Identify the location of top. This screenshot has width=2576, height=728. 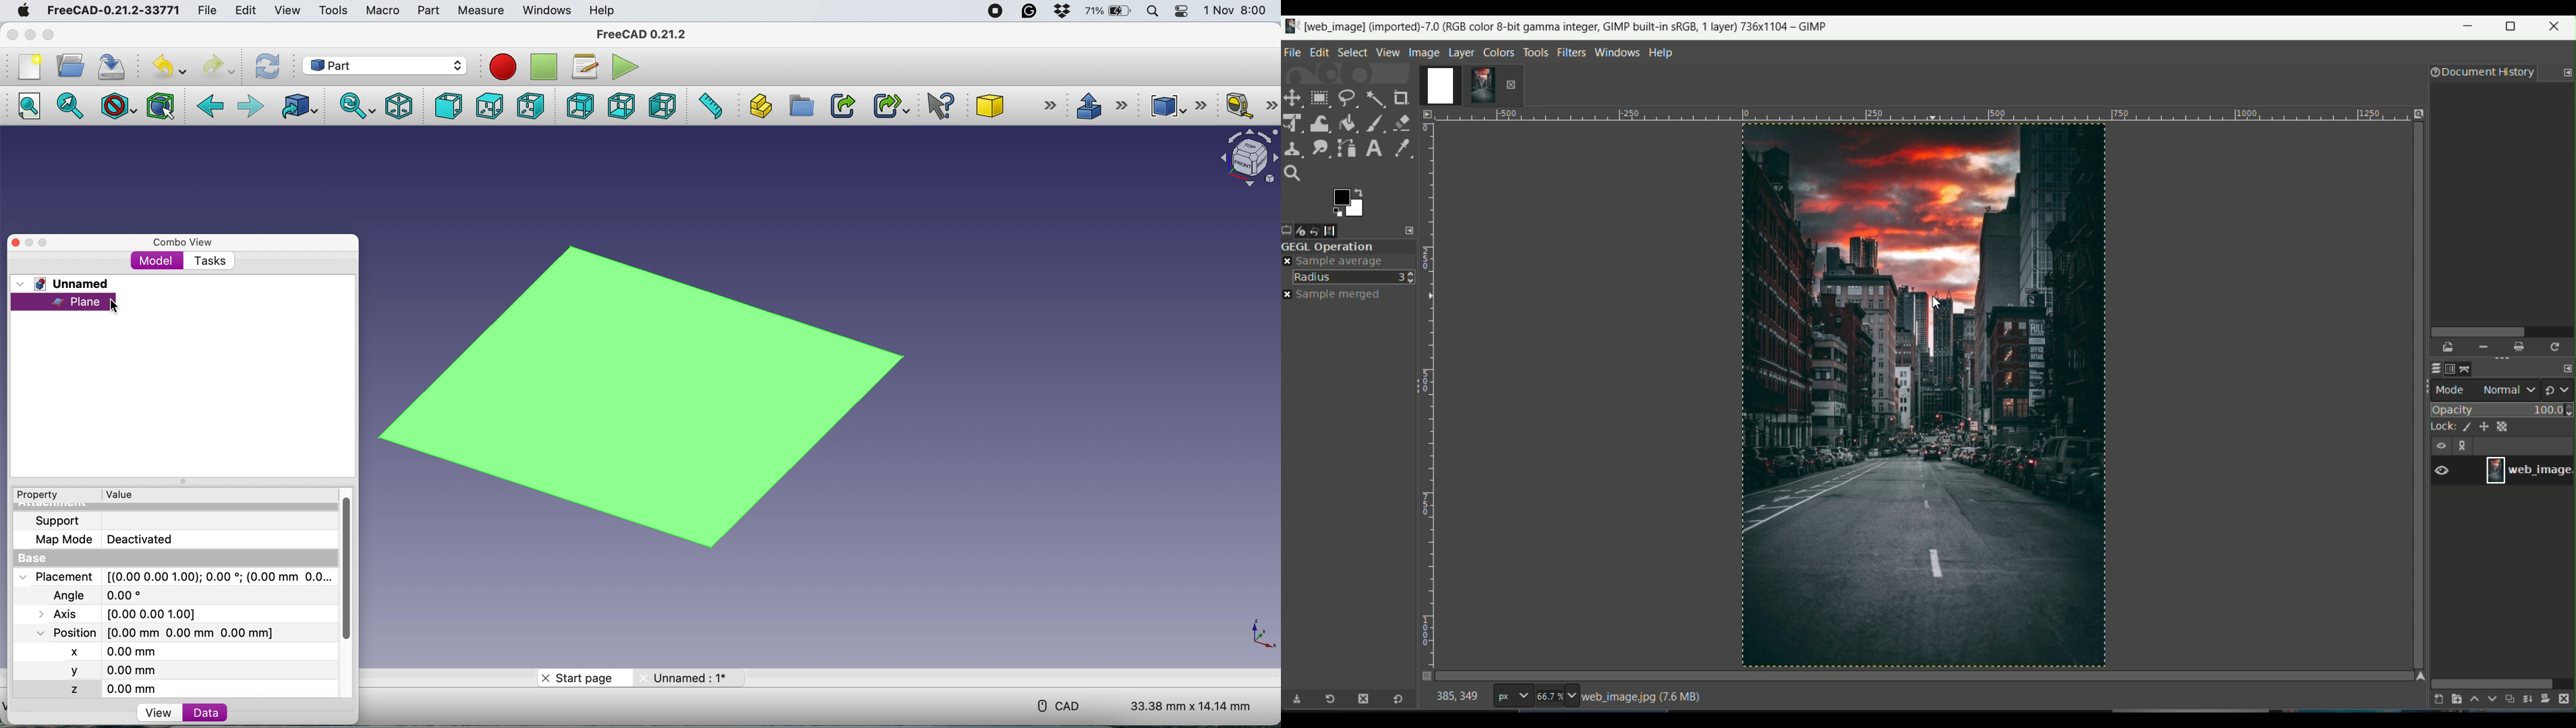
(489, 107).